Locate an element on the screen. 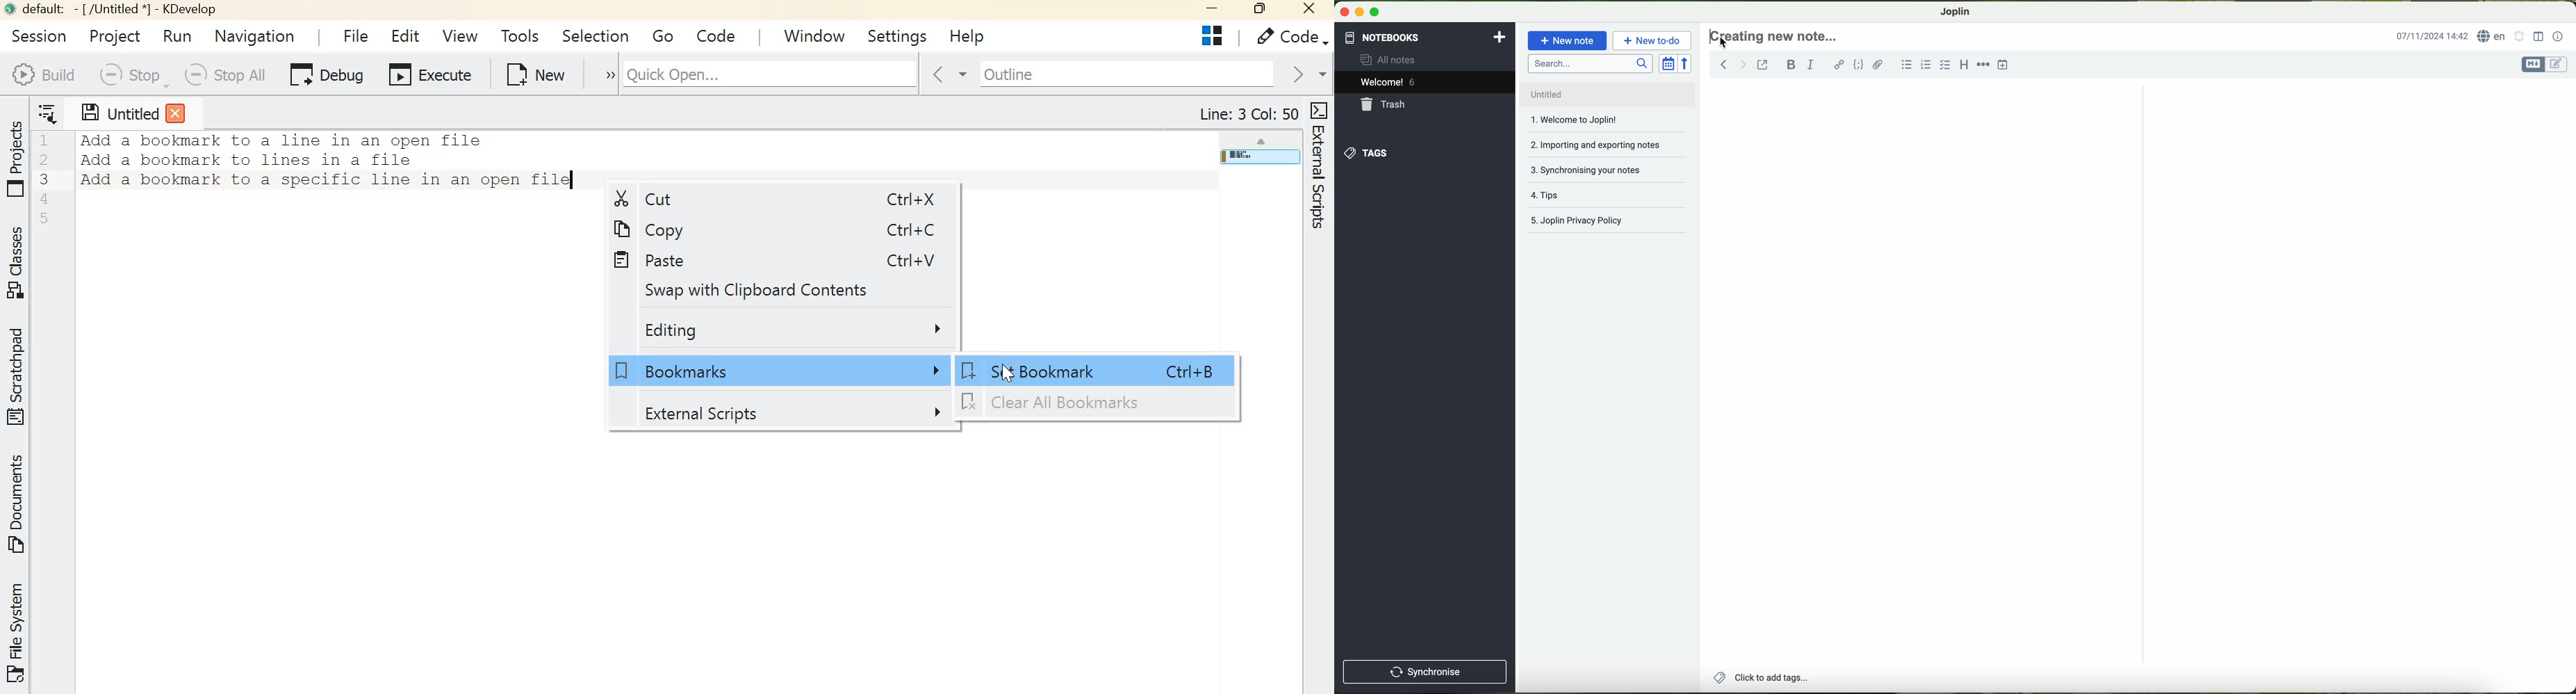 The width and height of the screenshot is (2576, 700). italic is located at coordinates (1813, 64).